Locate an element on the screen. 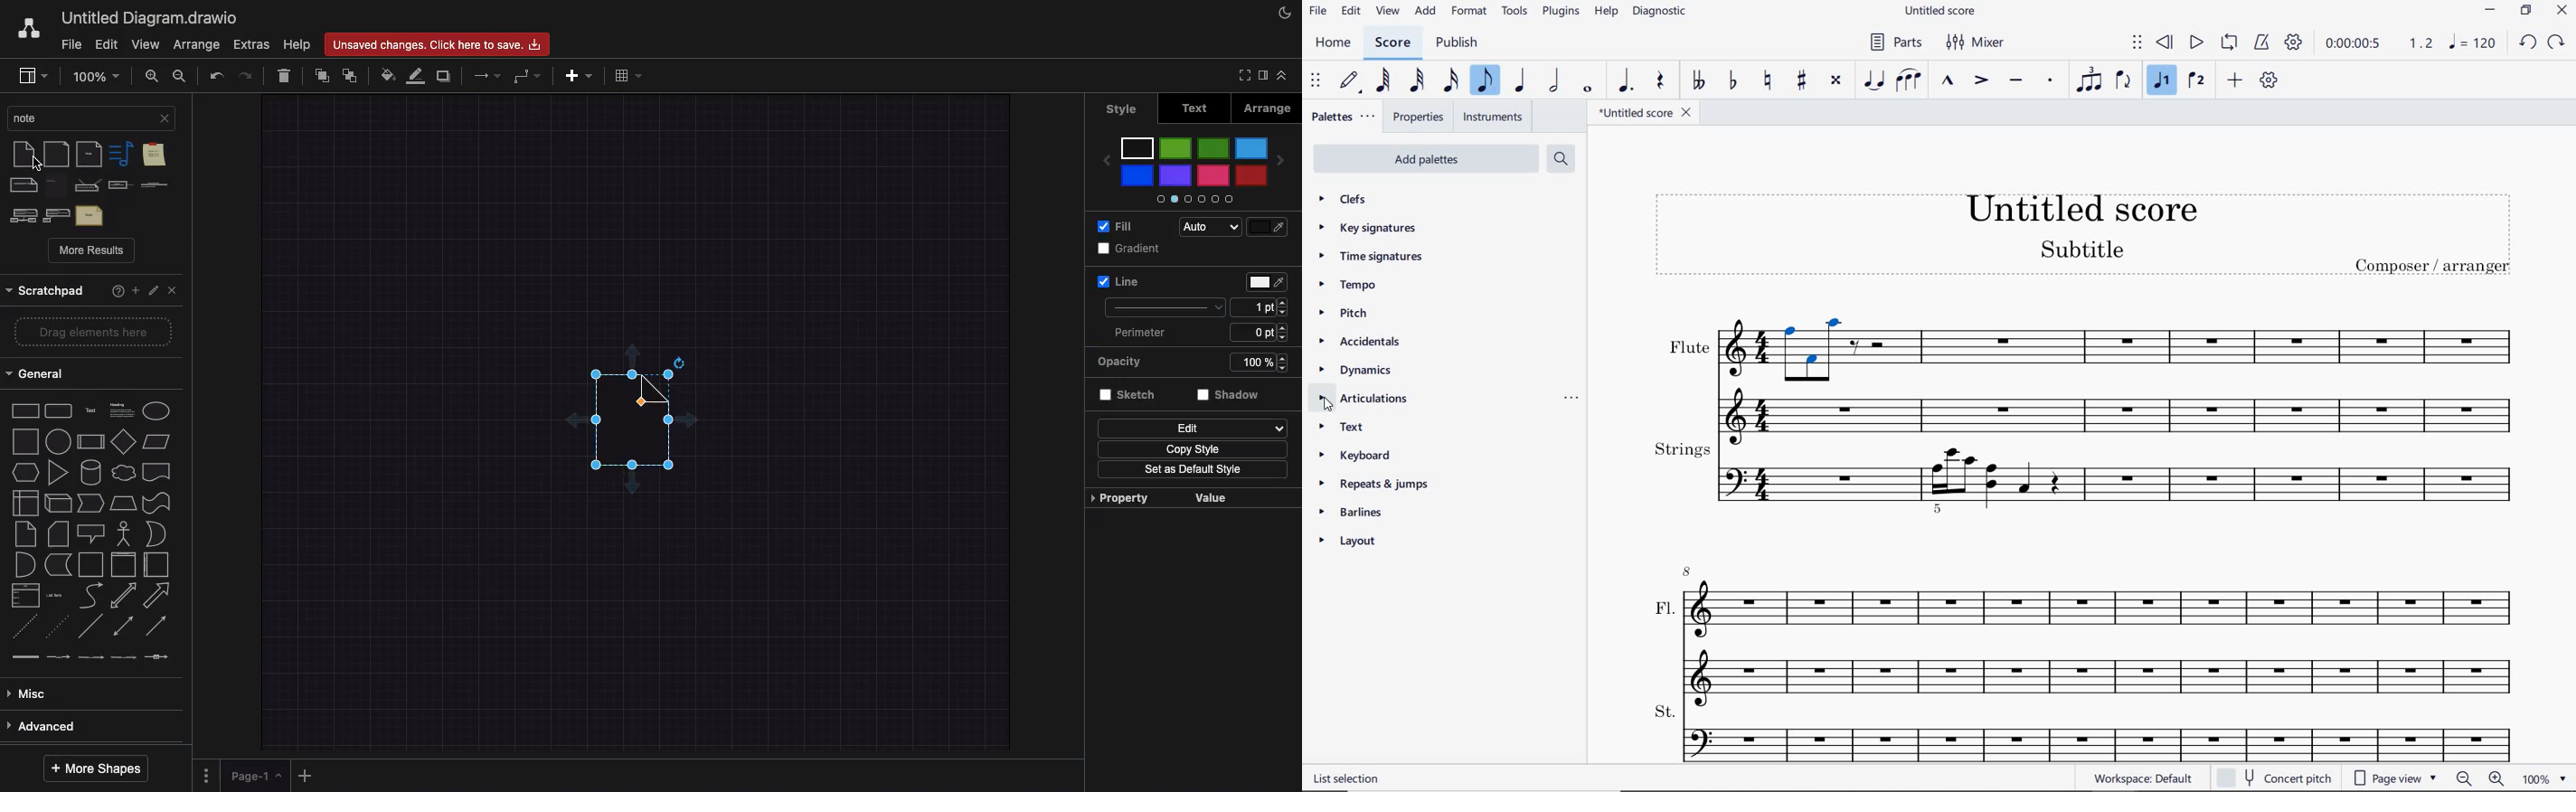  FILE NAME is located at coordinates (1649, 112).